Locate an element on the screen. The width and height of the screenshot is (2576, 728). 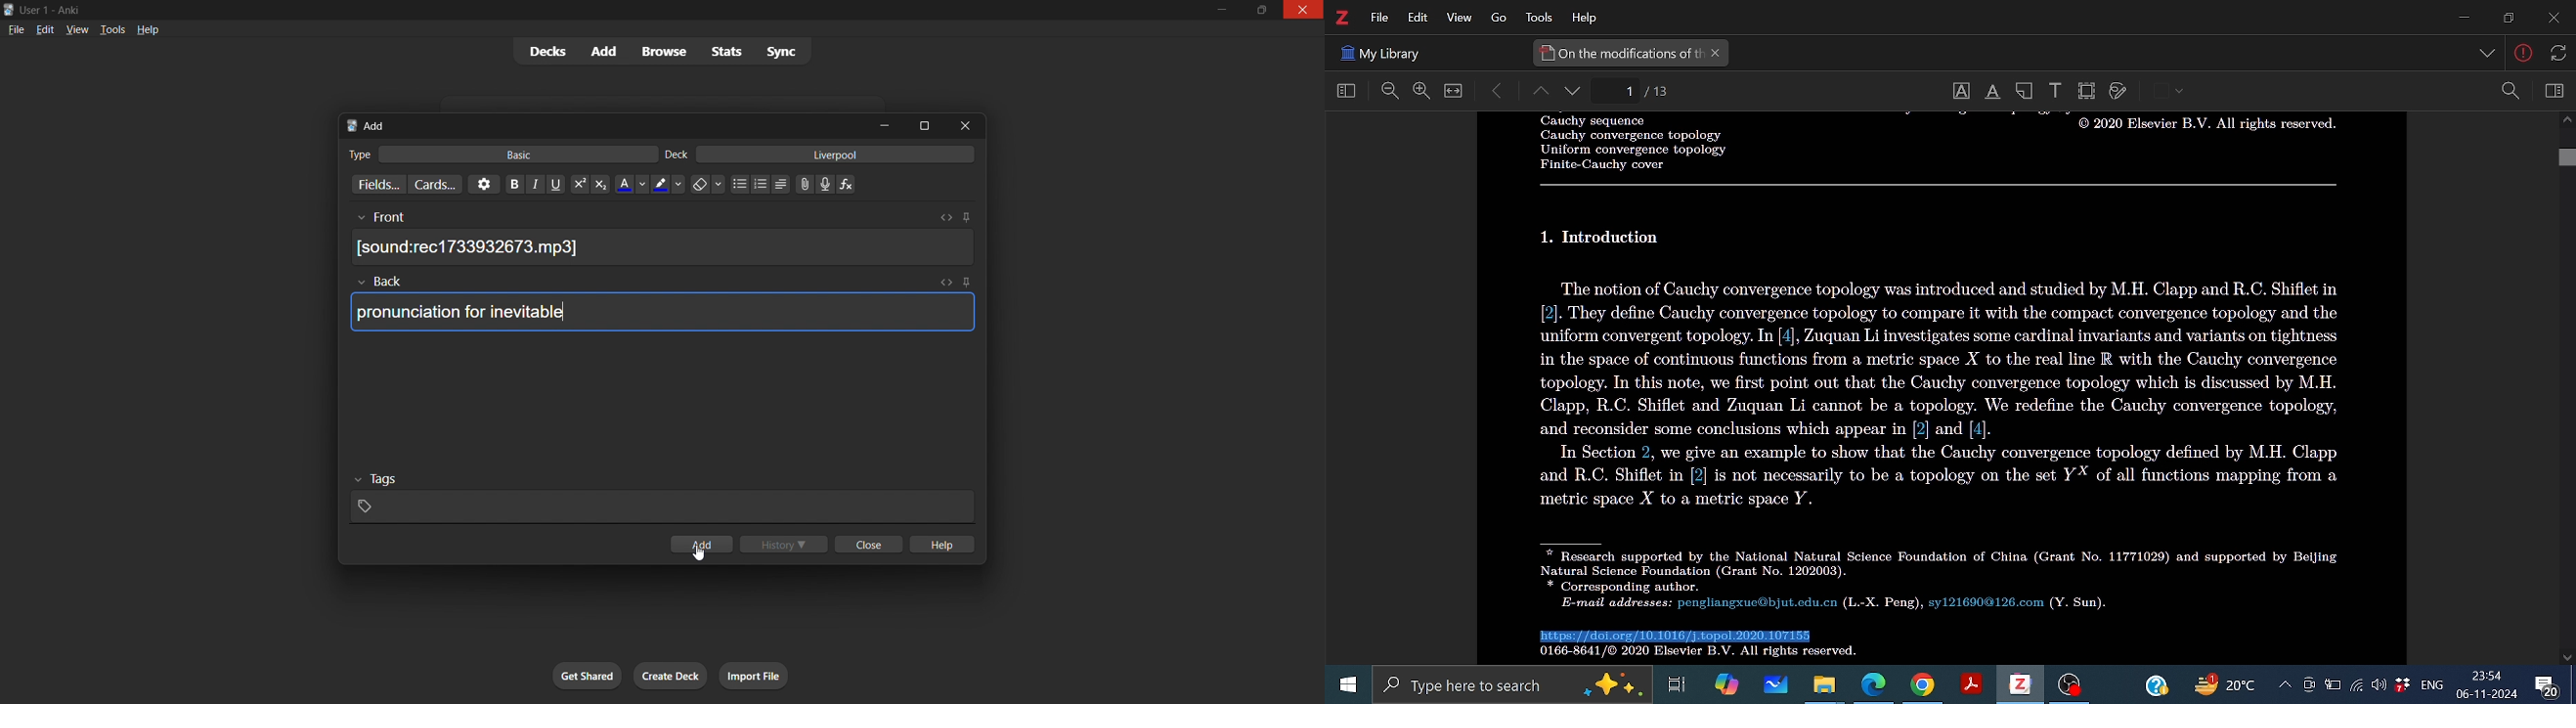
Restore down is located at coordinates (2506, 18).